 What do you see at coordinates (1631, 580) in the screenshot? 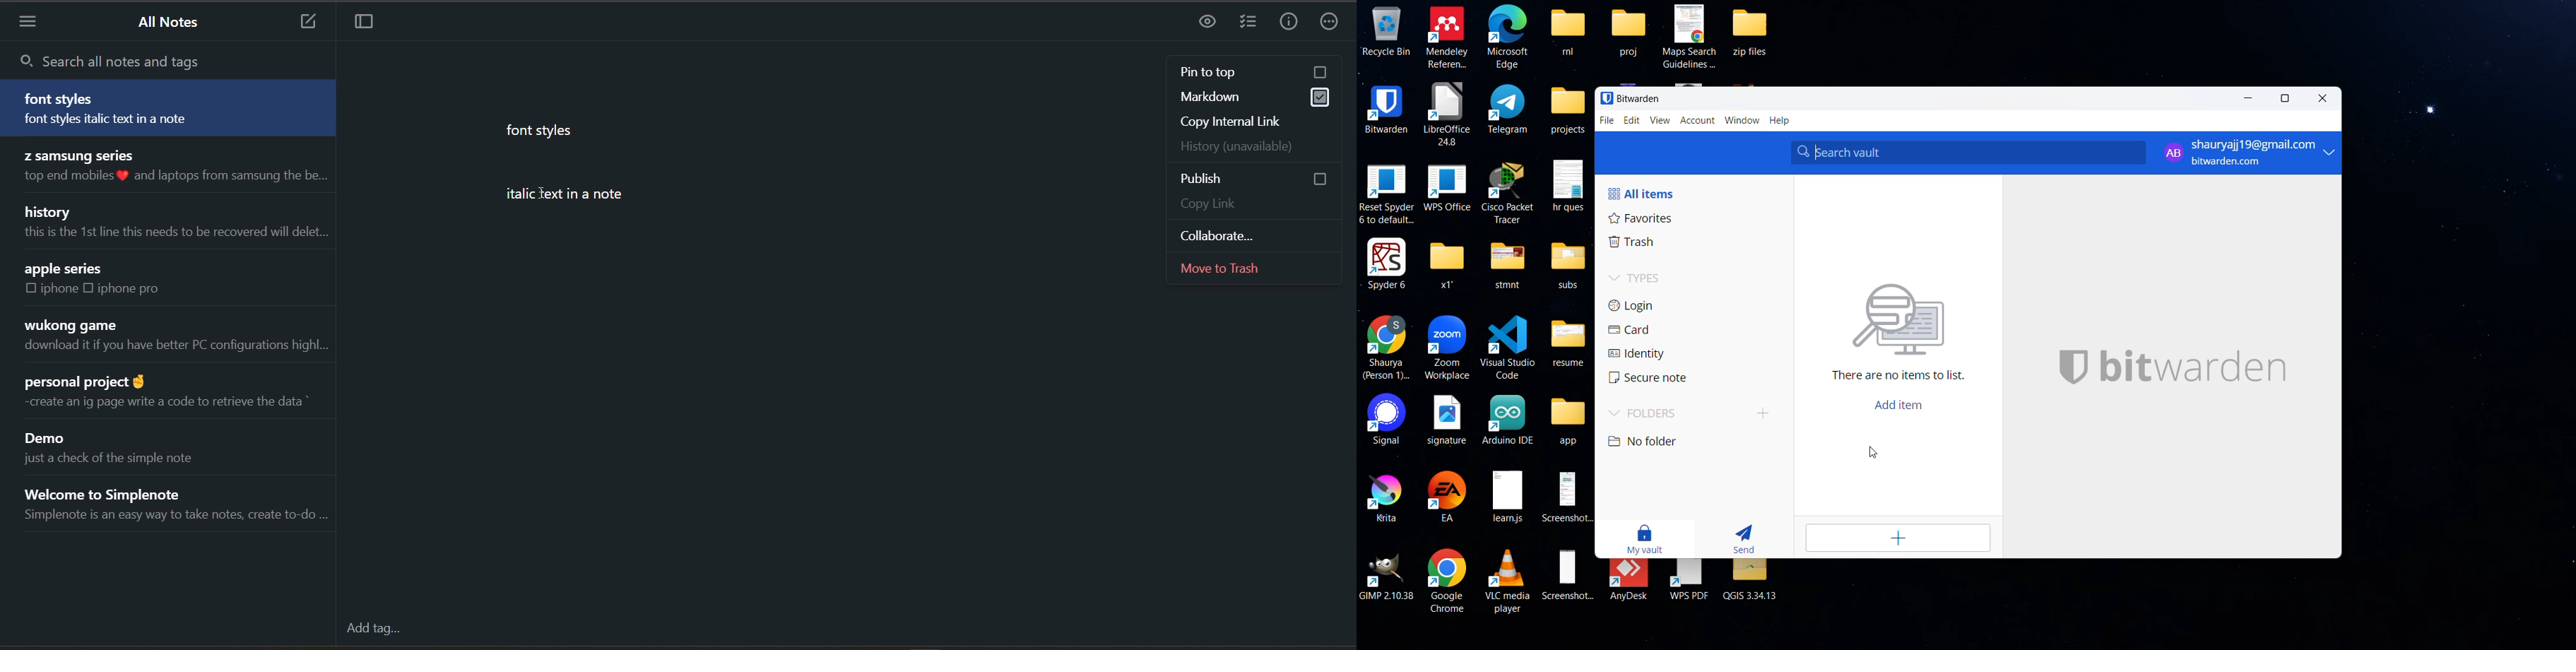
I see `AnyDesk` at bounding box center [1631, 580].